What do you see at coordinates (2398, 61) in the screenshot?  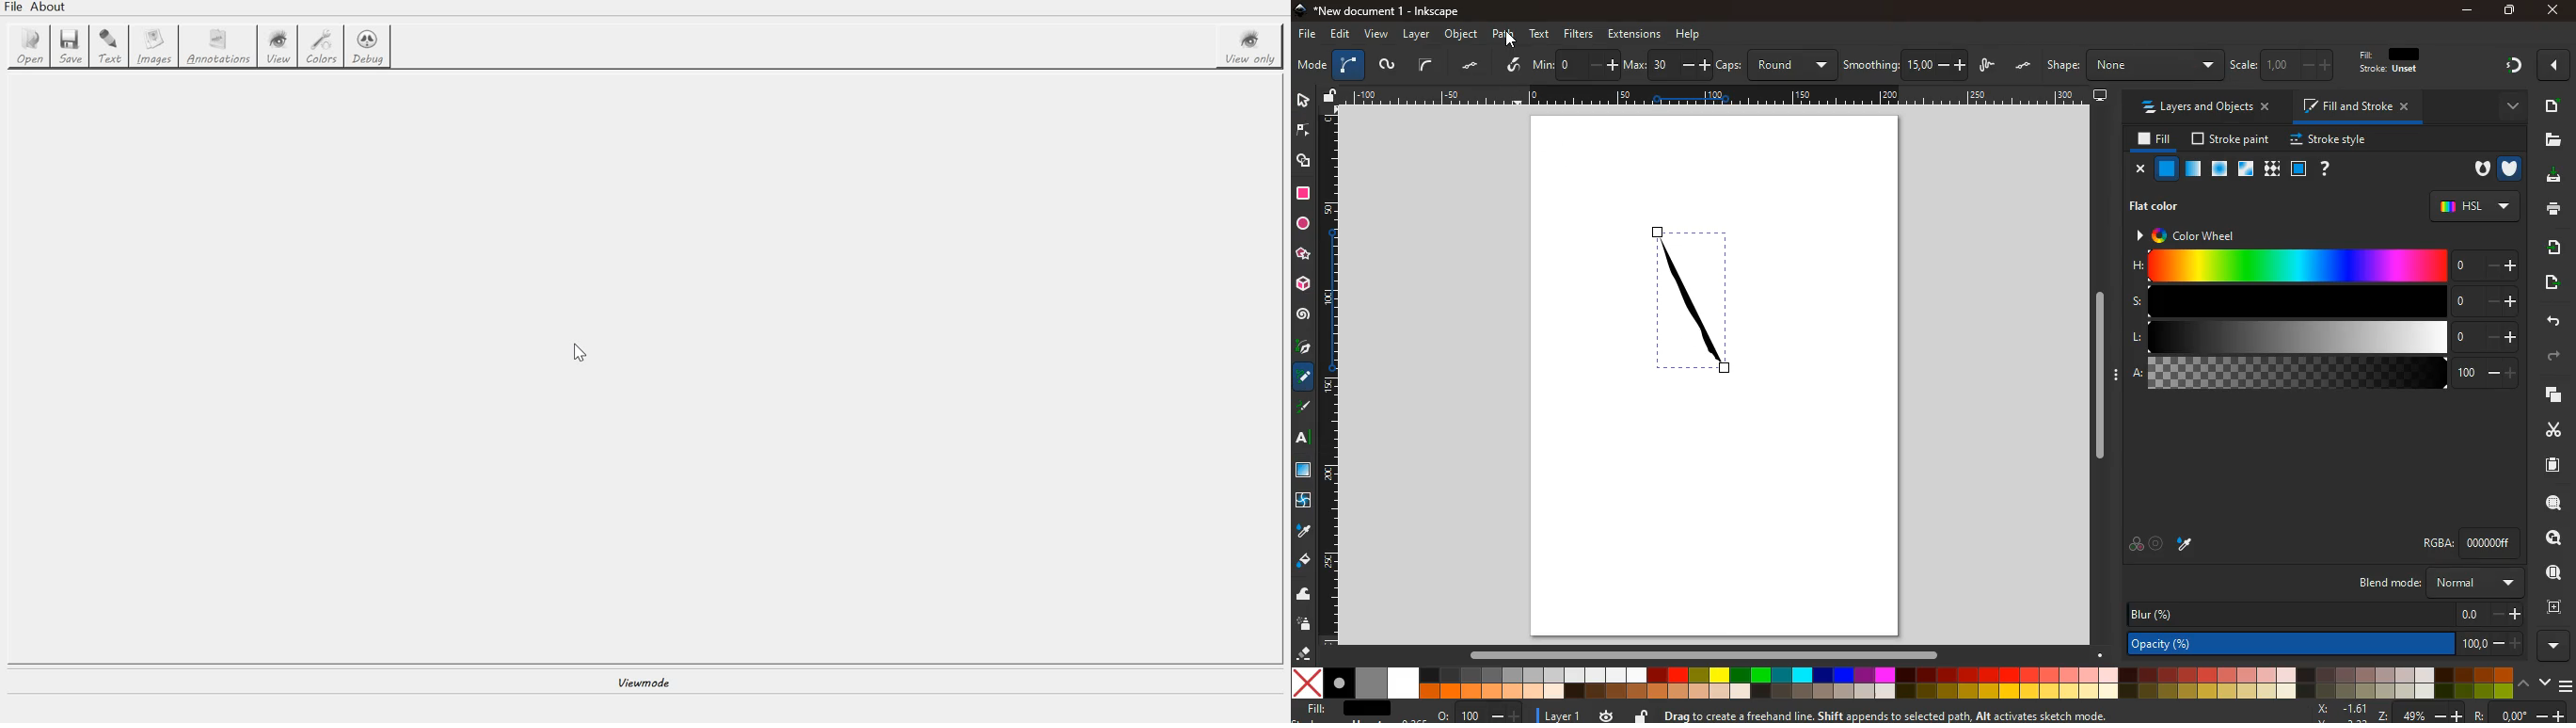 I see `fill` at bounding box center [2398, 61].